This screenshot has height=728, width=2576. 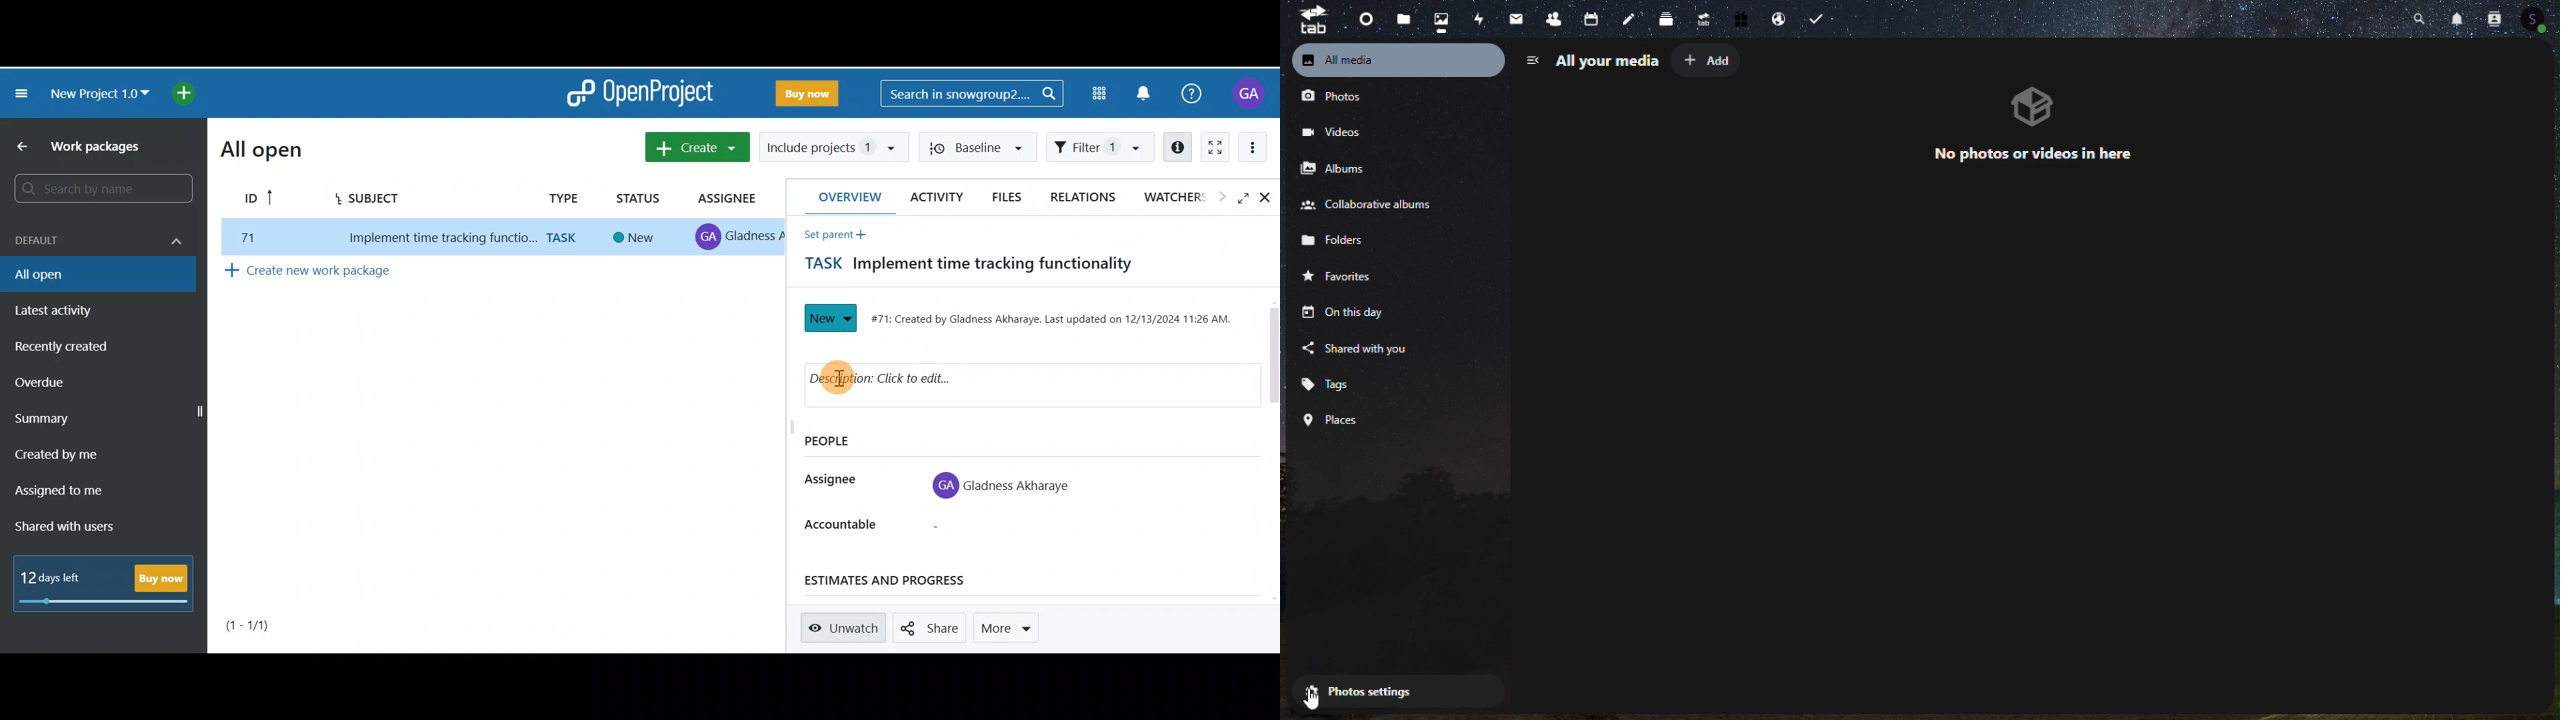 What do you see at coordinates (845, 628) in the screenshot?
I see `Unwatch` at bounding box center [845, 628].